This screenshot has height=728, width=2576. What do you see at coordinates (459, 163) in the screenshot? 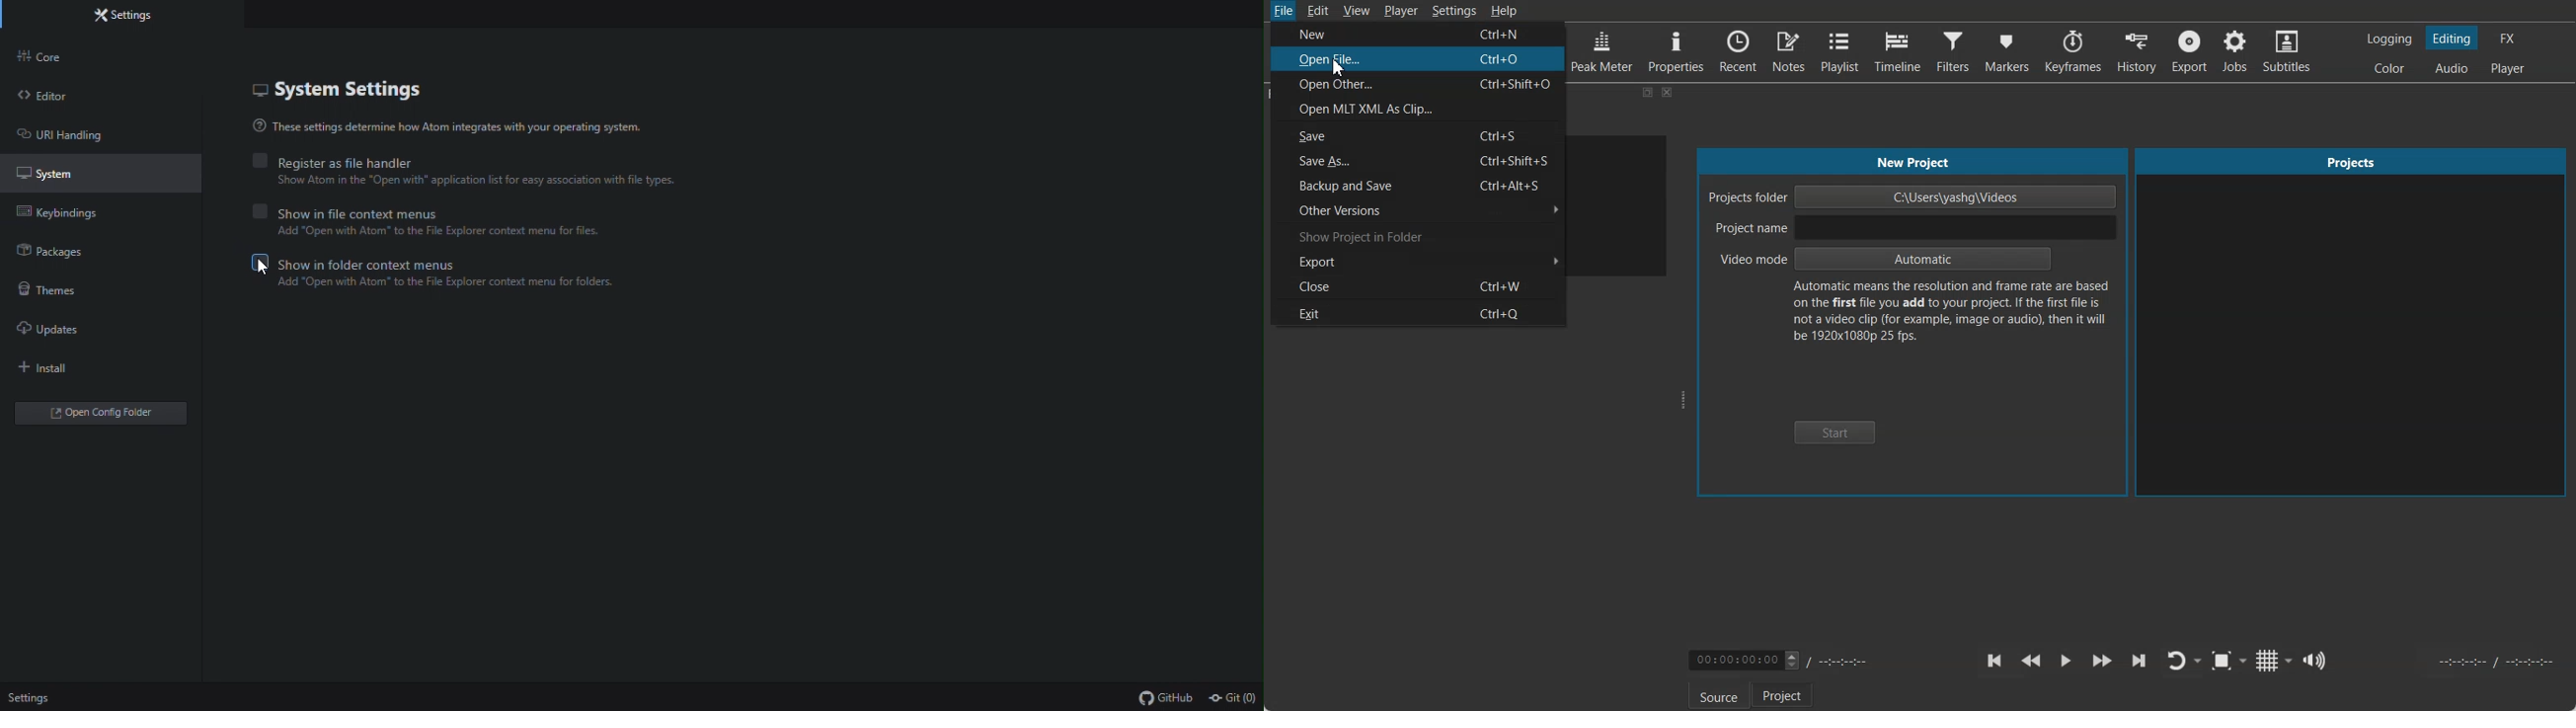
I see `Register as file Handler` at bounding box center [459, 163].